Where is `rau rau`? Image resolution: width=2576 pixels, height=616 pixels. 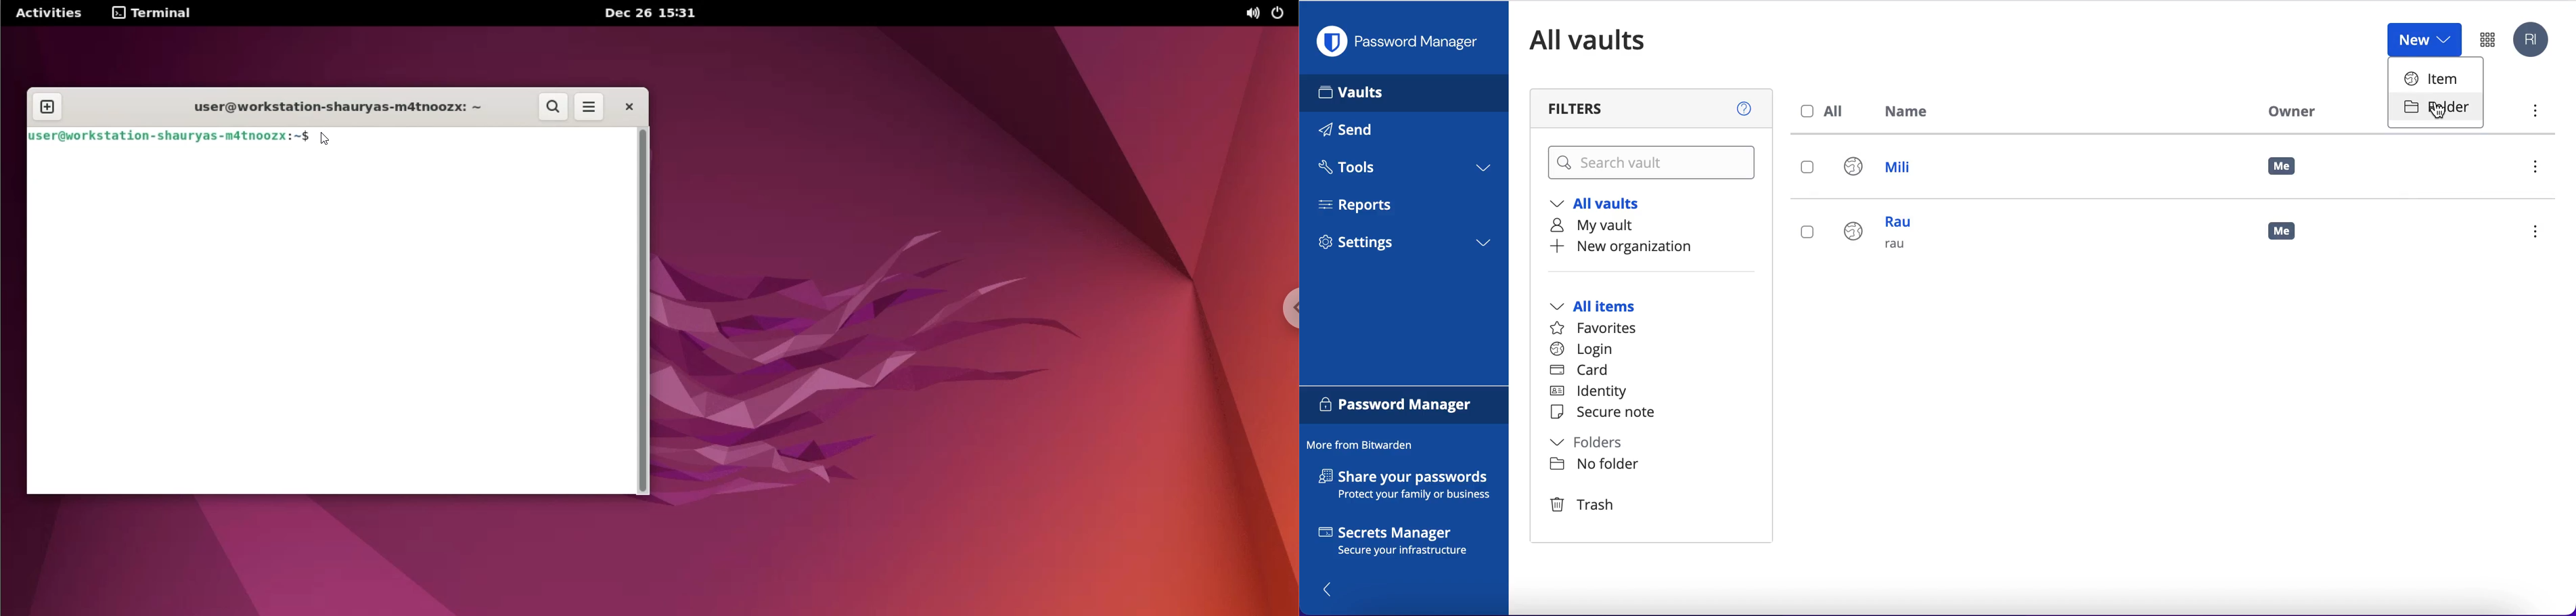
rau rau is located at coordinates (1883, 239).